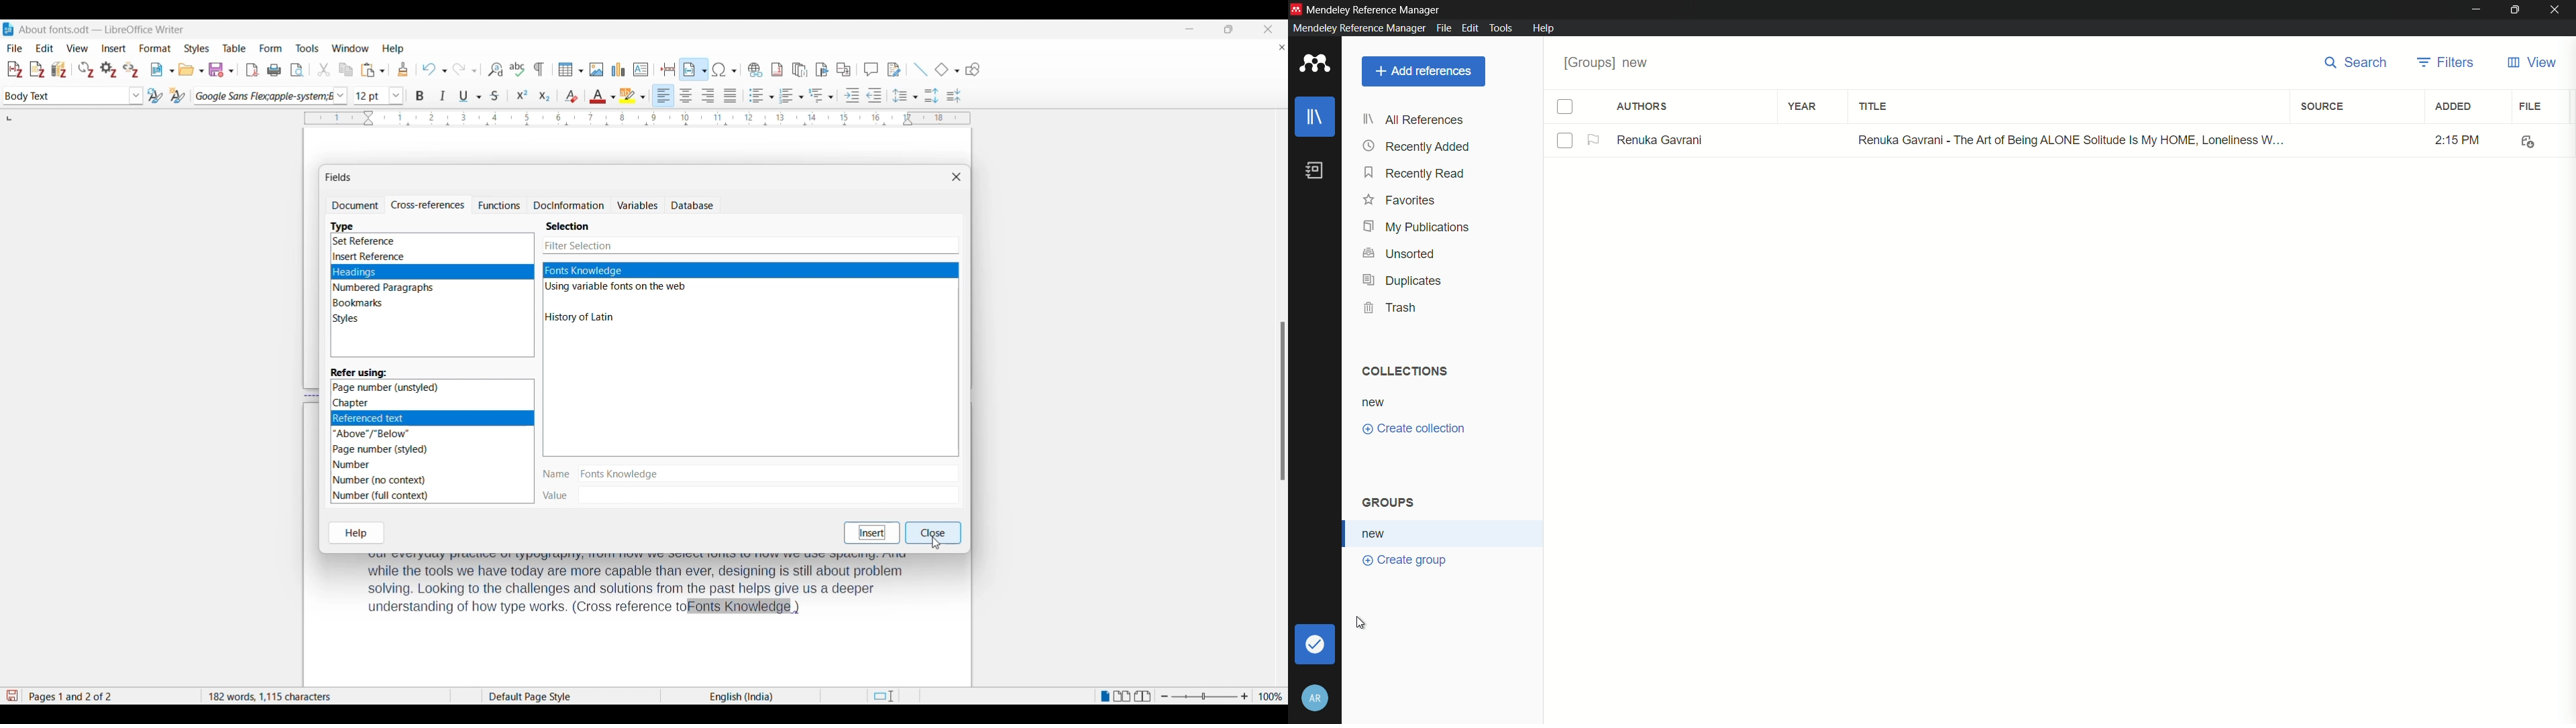 The height and width of the screenshot is (728, 2576). Describe the element at coordinates (568, 226) in the screenshot. I see `Section title` at that location.